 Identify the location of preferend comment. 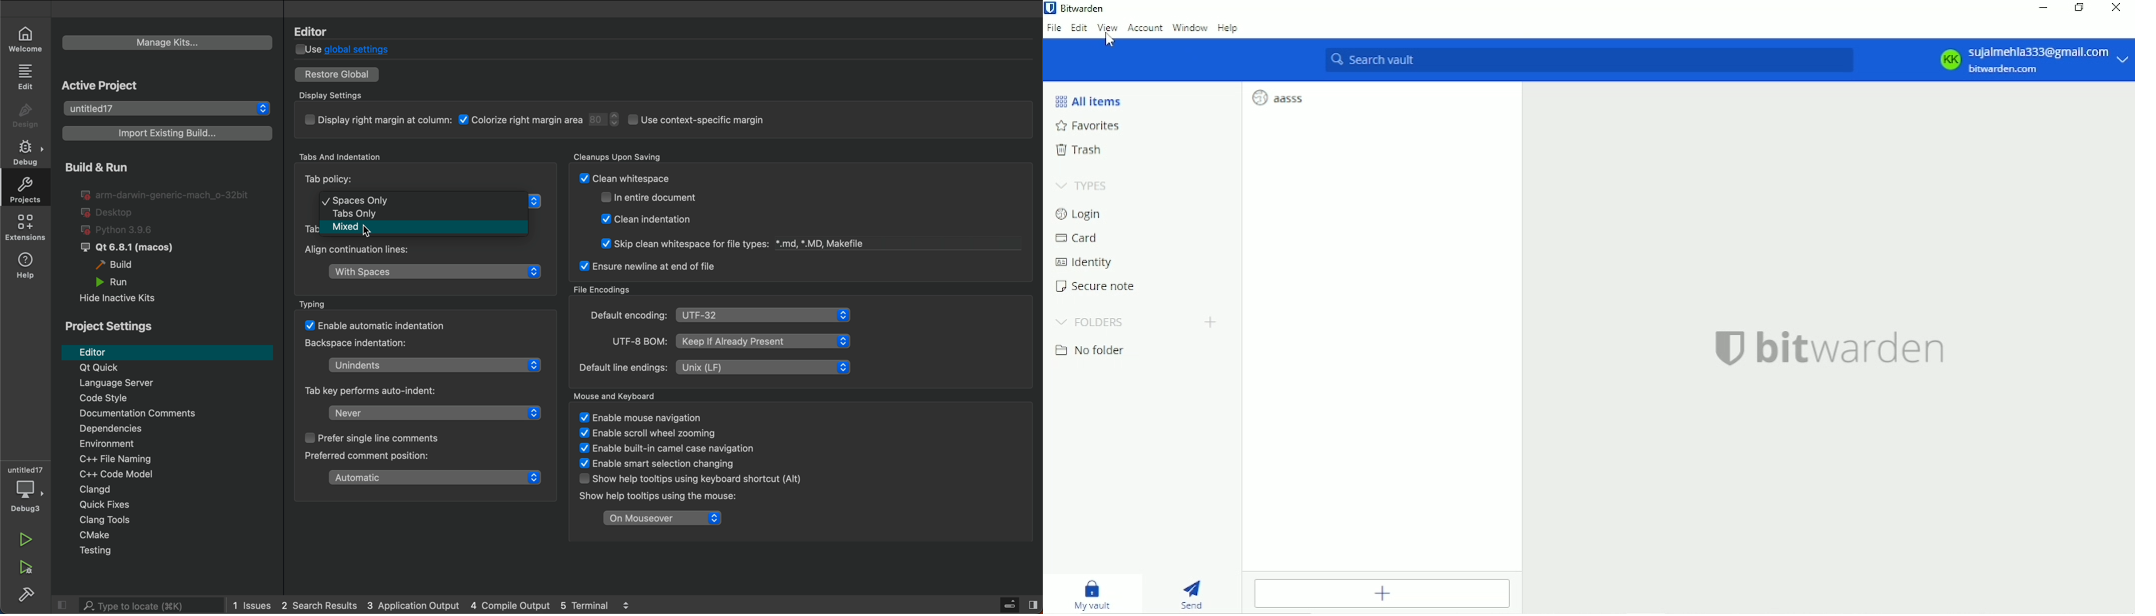
(368, 457).